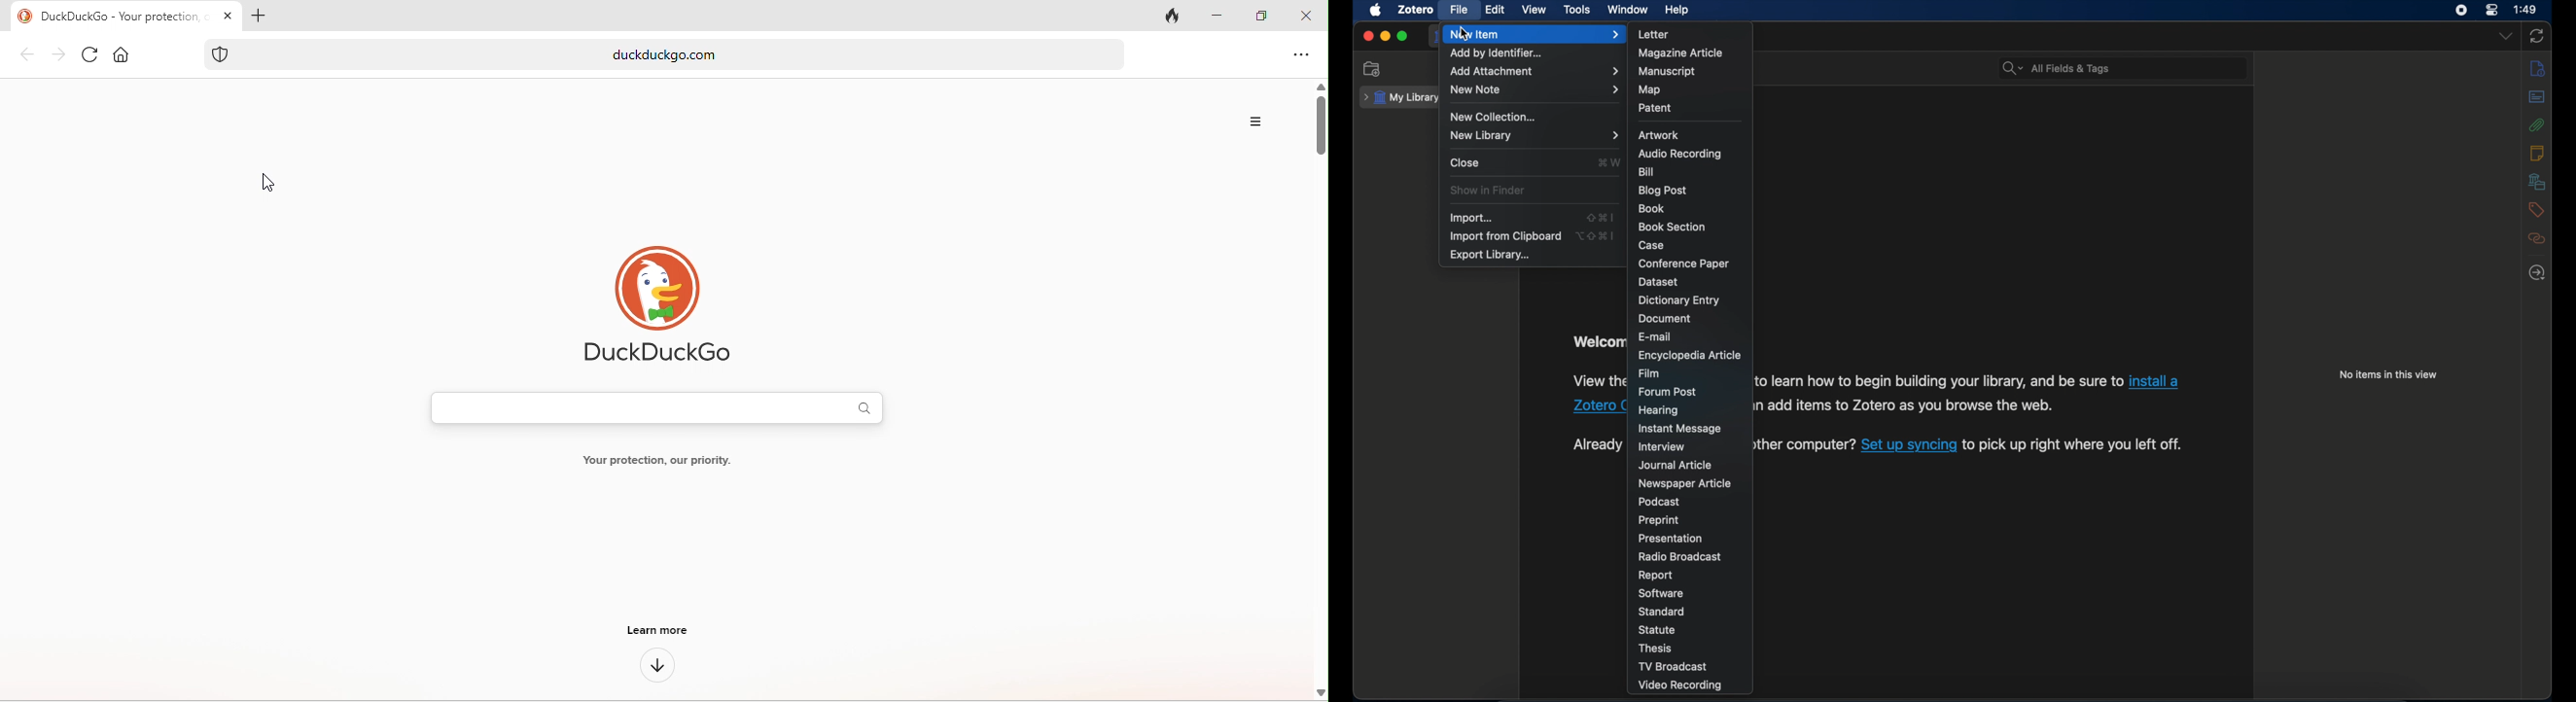 The image size is (2576, 728). What do you see at coordinates (1535, 10) in the screenshot?
I see `view` at bounding box center [1535, 10].